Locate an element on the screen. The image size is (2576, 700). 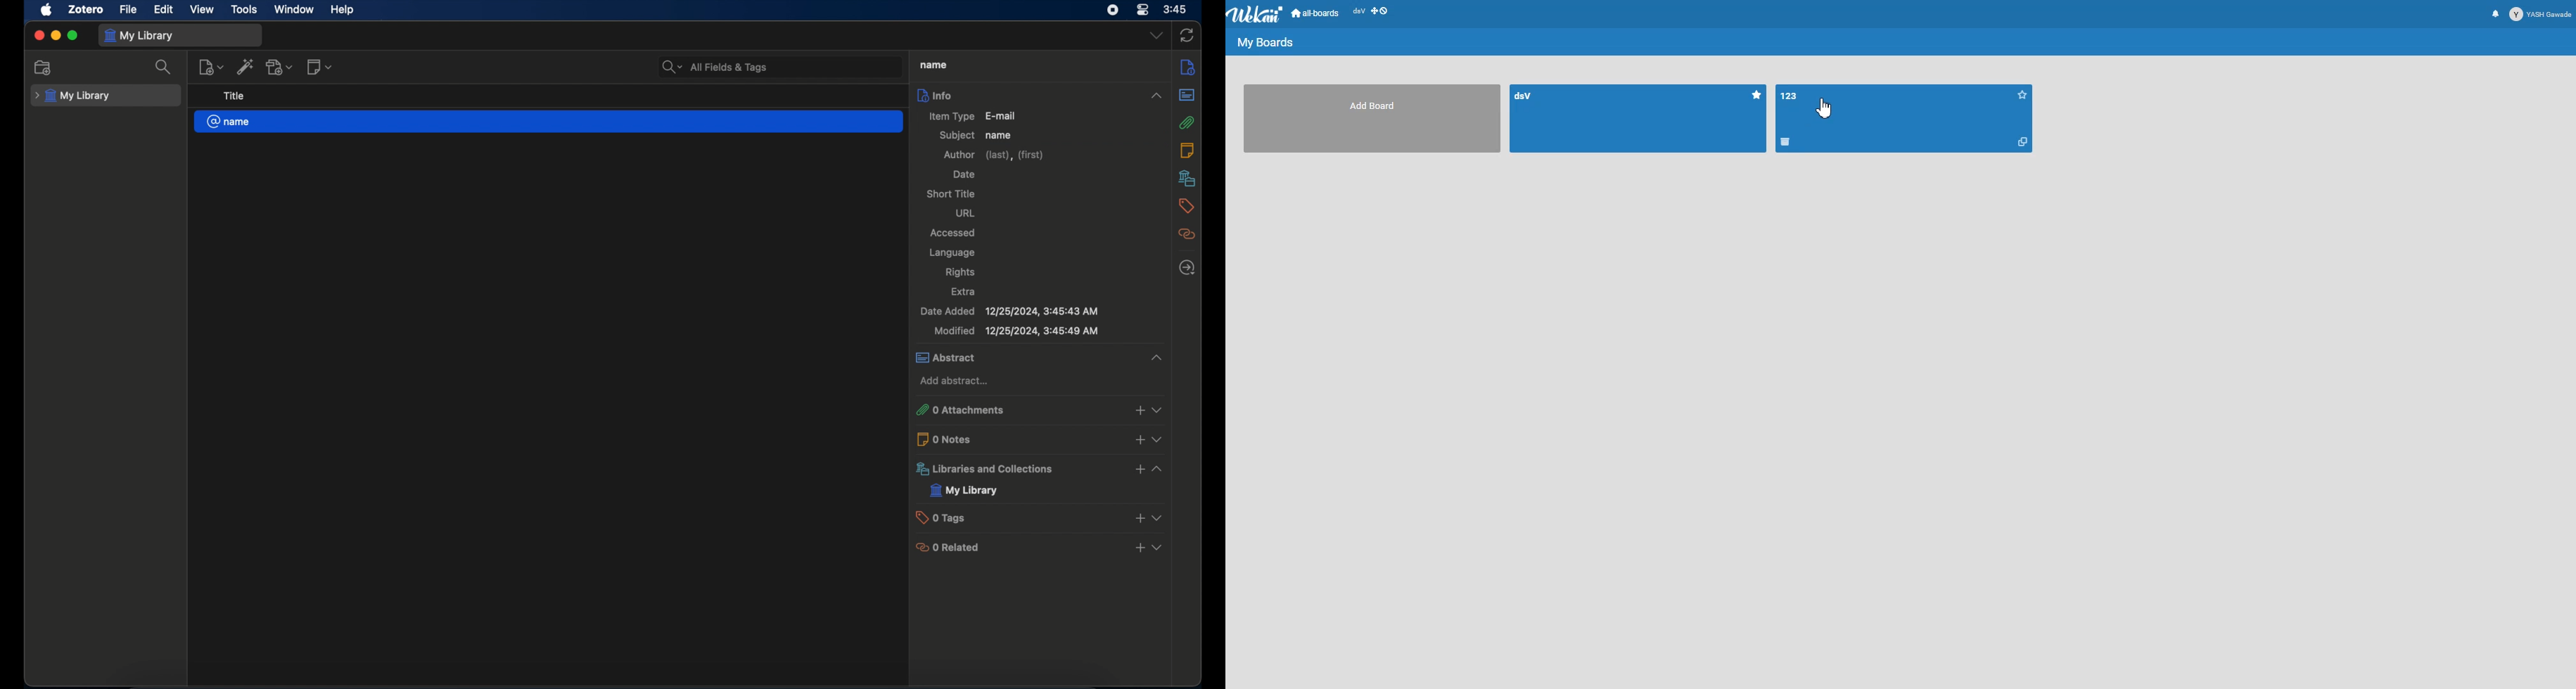
abstract is located at coordinates (1187, 94).